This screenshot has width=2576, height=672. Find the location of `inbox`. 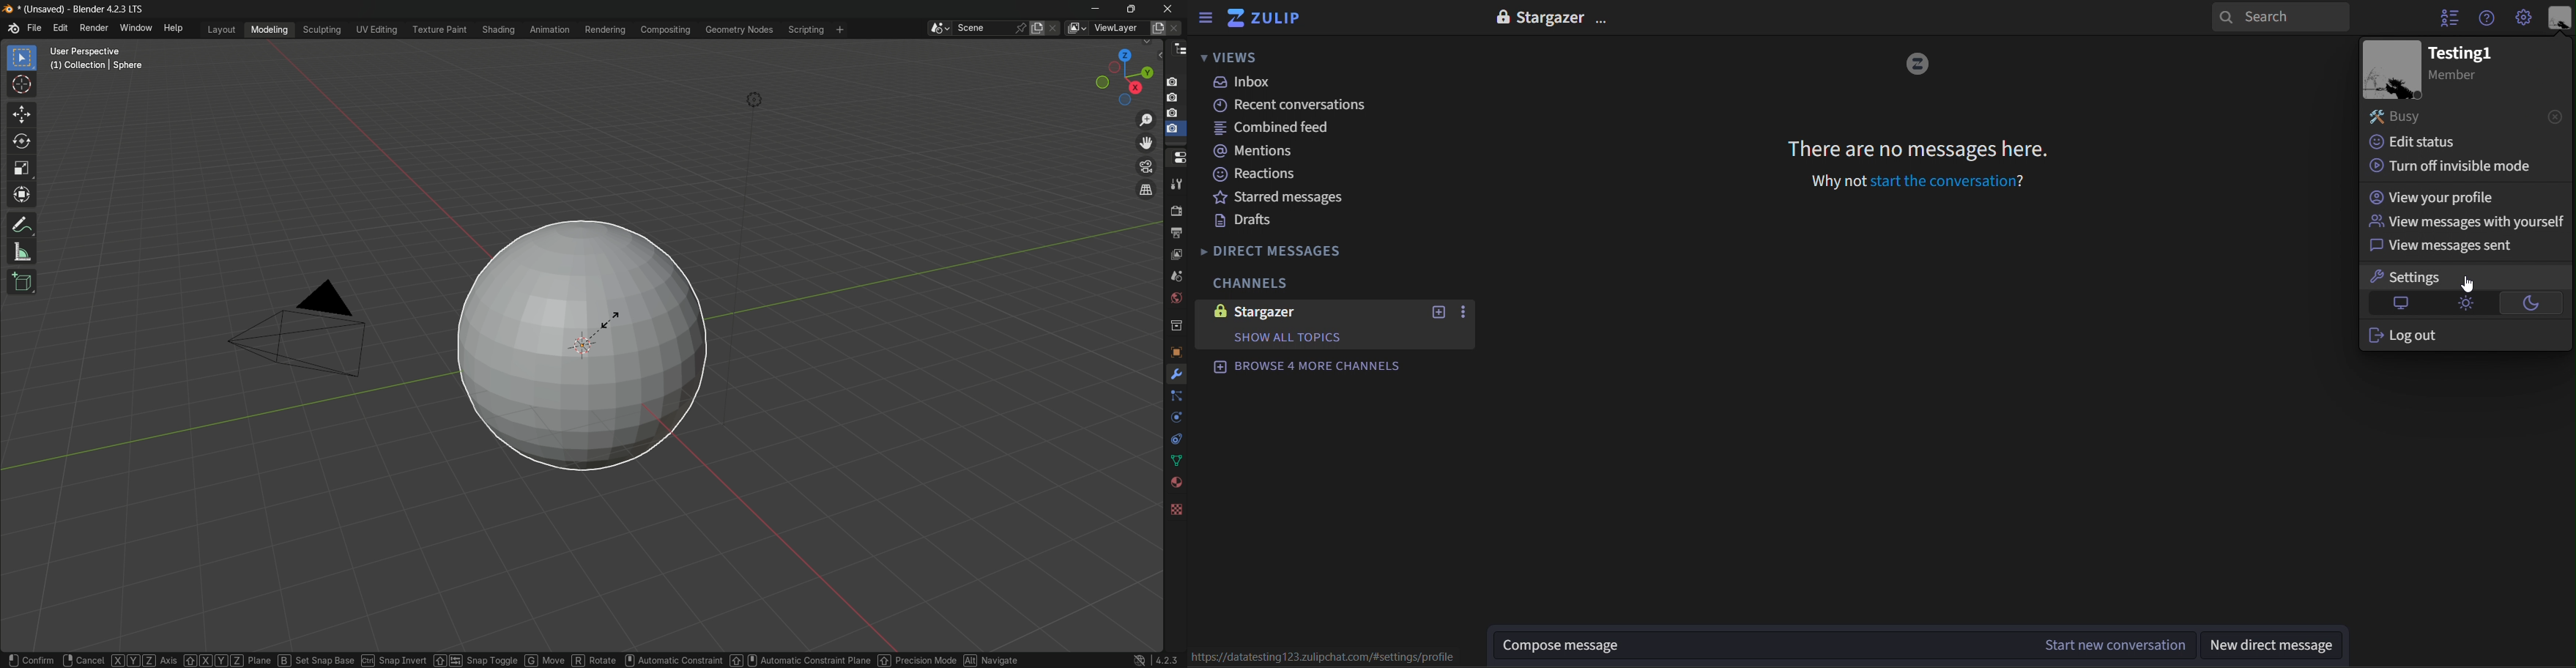

inbox is located at coordinates (1250, 83).